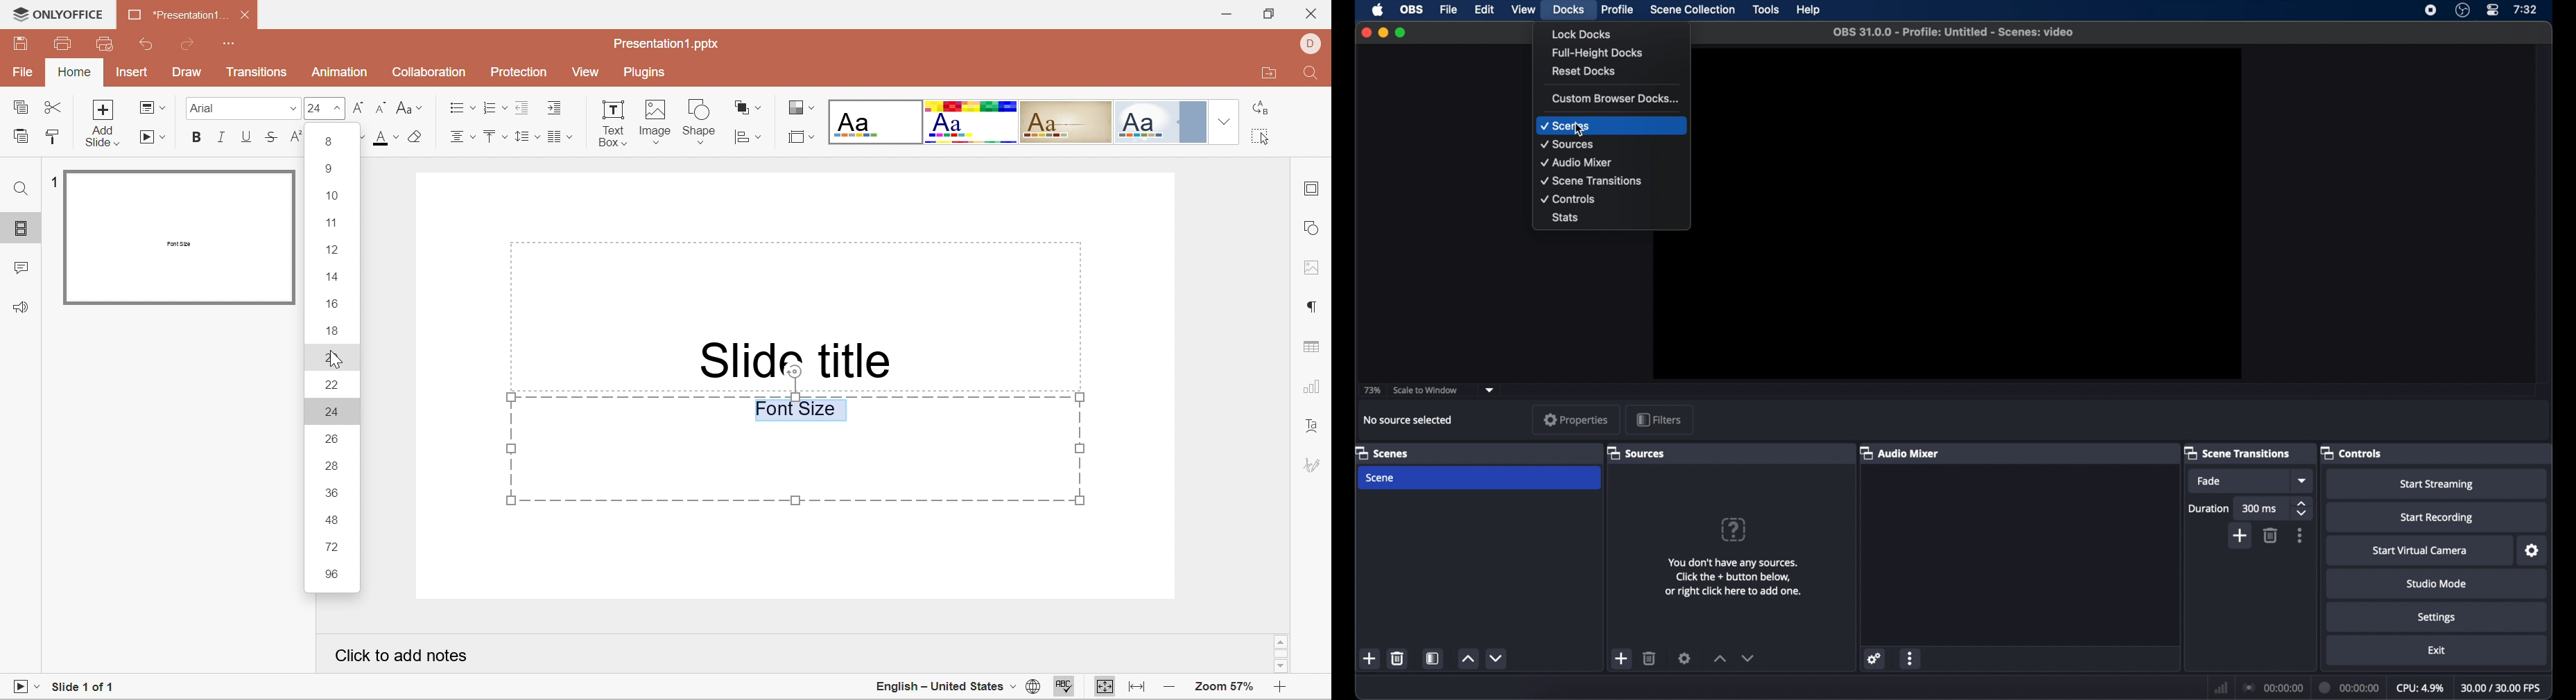 The width and height of the screenshot is (2576, 700). What do you see at coordinates (461, 107) in the screenshot?
I see `Bullets` at bounding box center [461, 107].